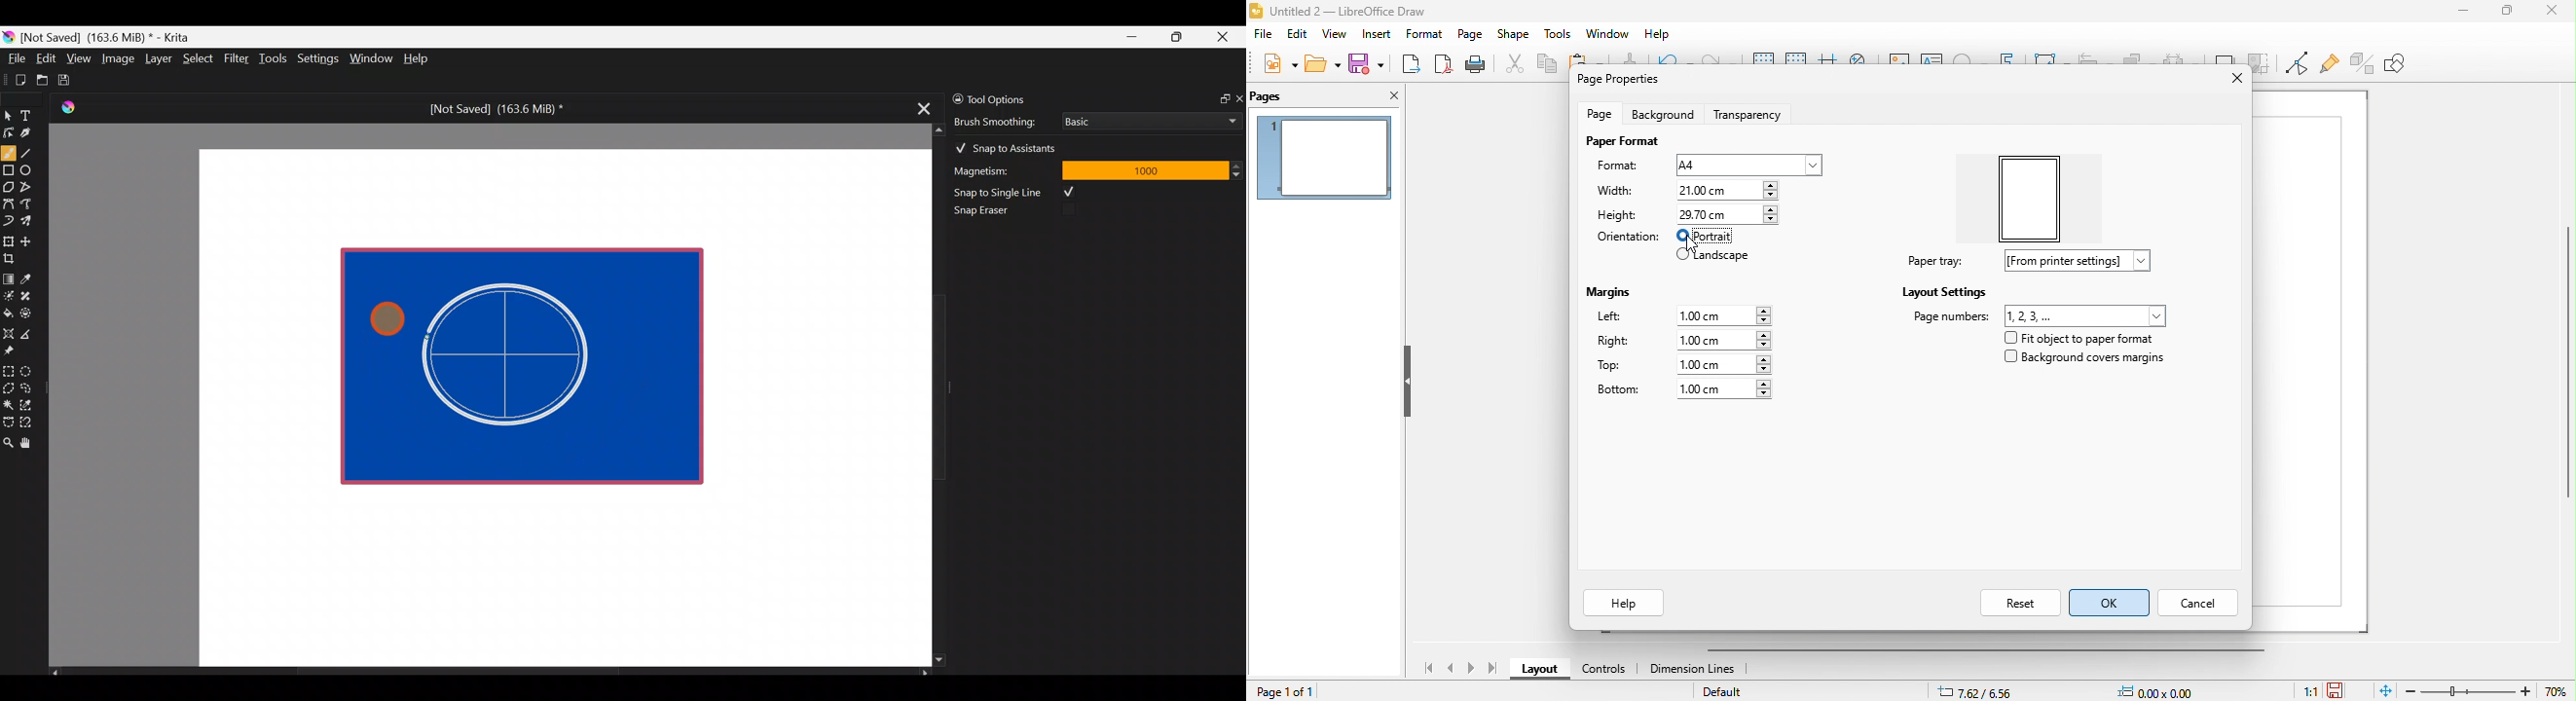 This screenshot has height=728, width=2576. What do you see at coordinates (2161, 689) in the screenshot?
I see `0.00x0.00` at bounding box center [2161, 689].